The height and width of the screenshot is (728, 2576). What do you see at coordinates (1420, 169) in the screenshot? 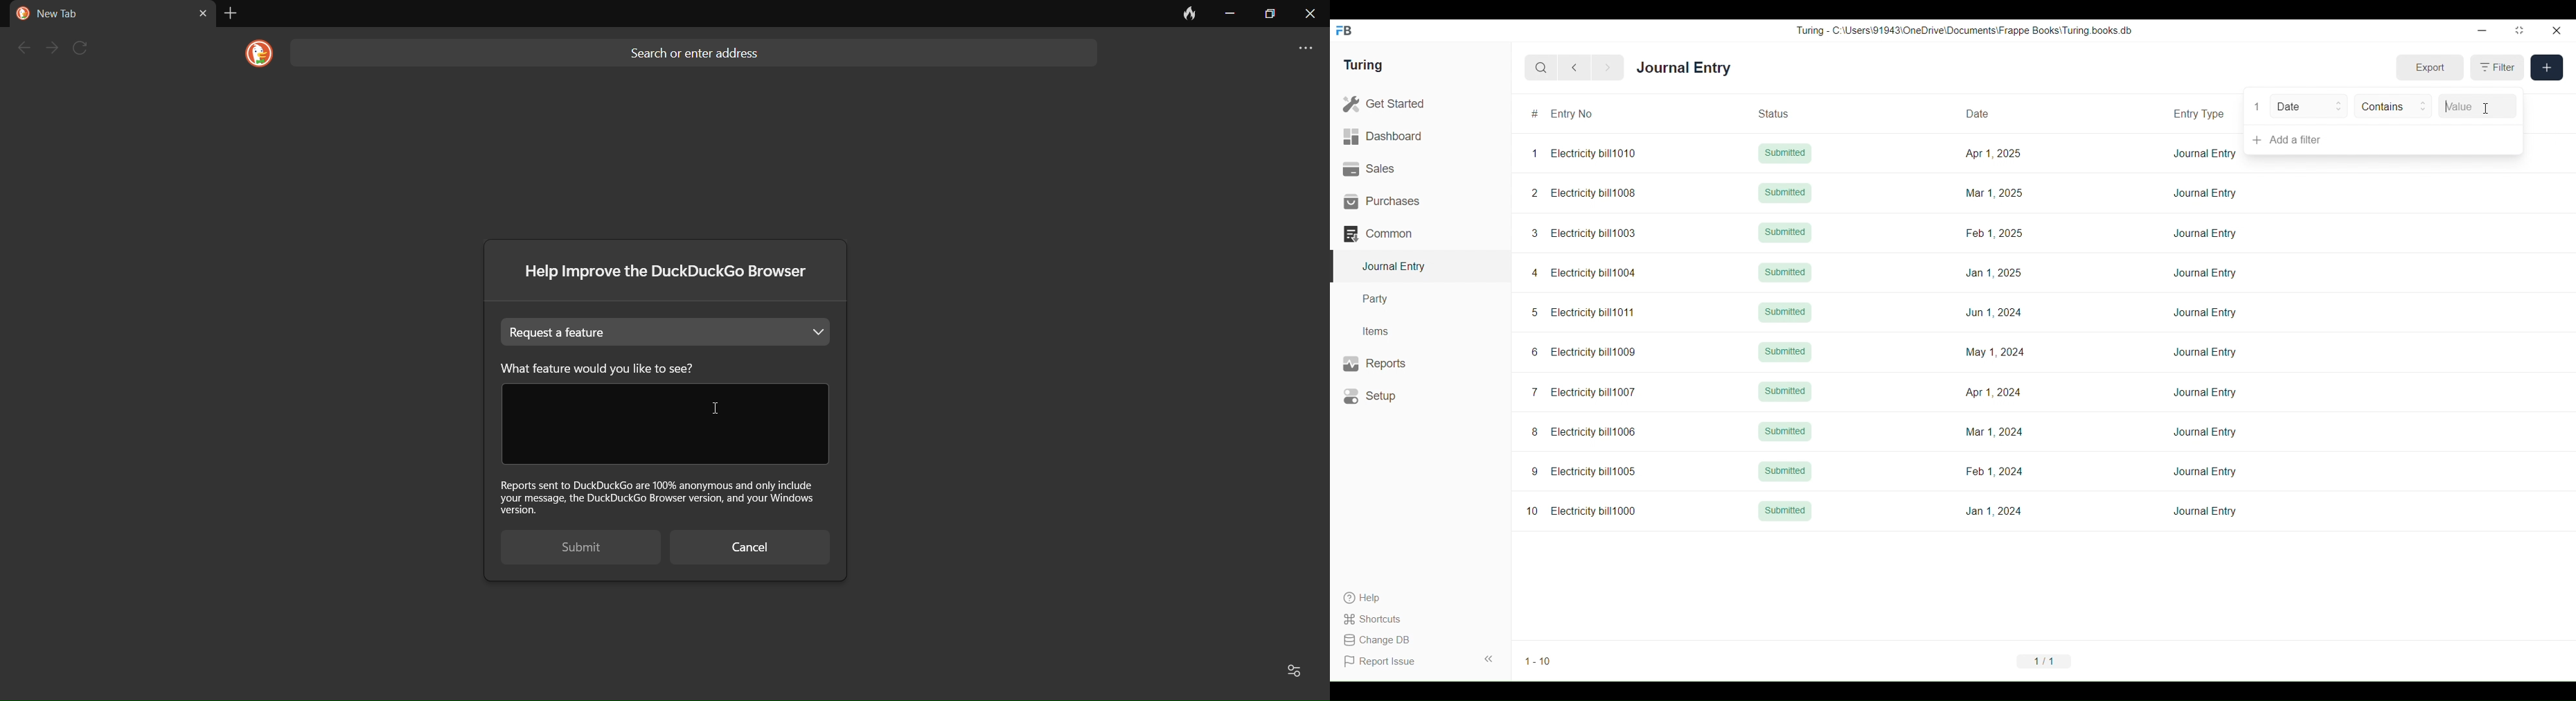
I see `Sales` at bounding box center [1420, 169].